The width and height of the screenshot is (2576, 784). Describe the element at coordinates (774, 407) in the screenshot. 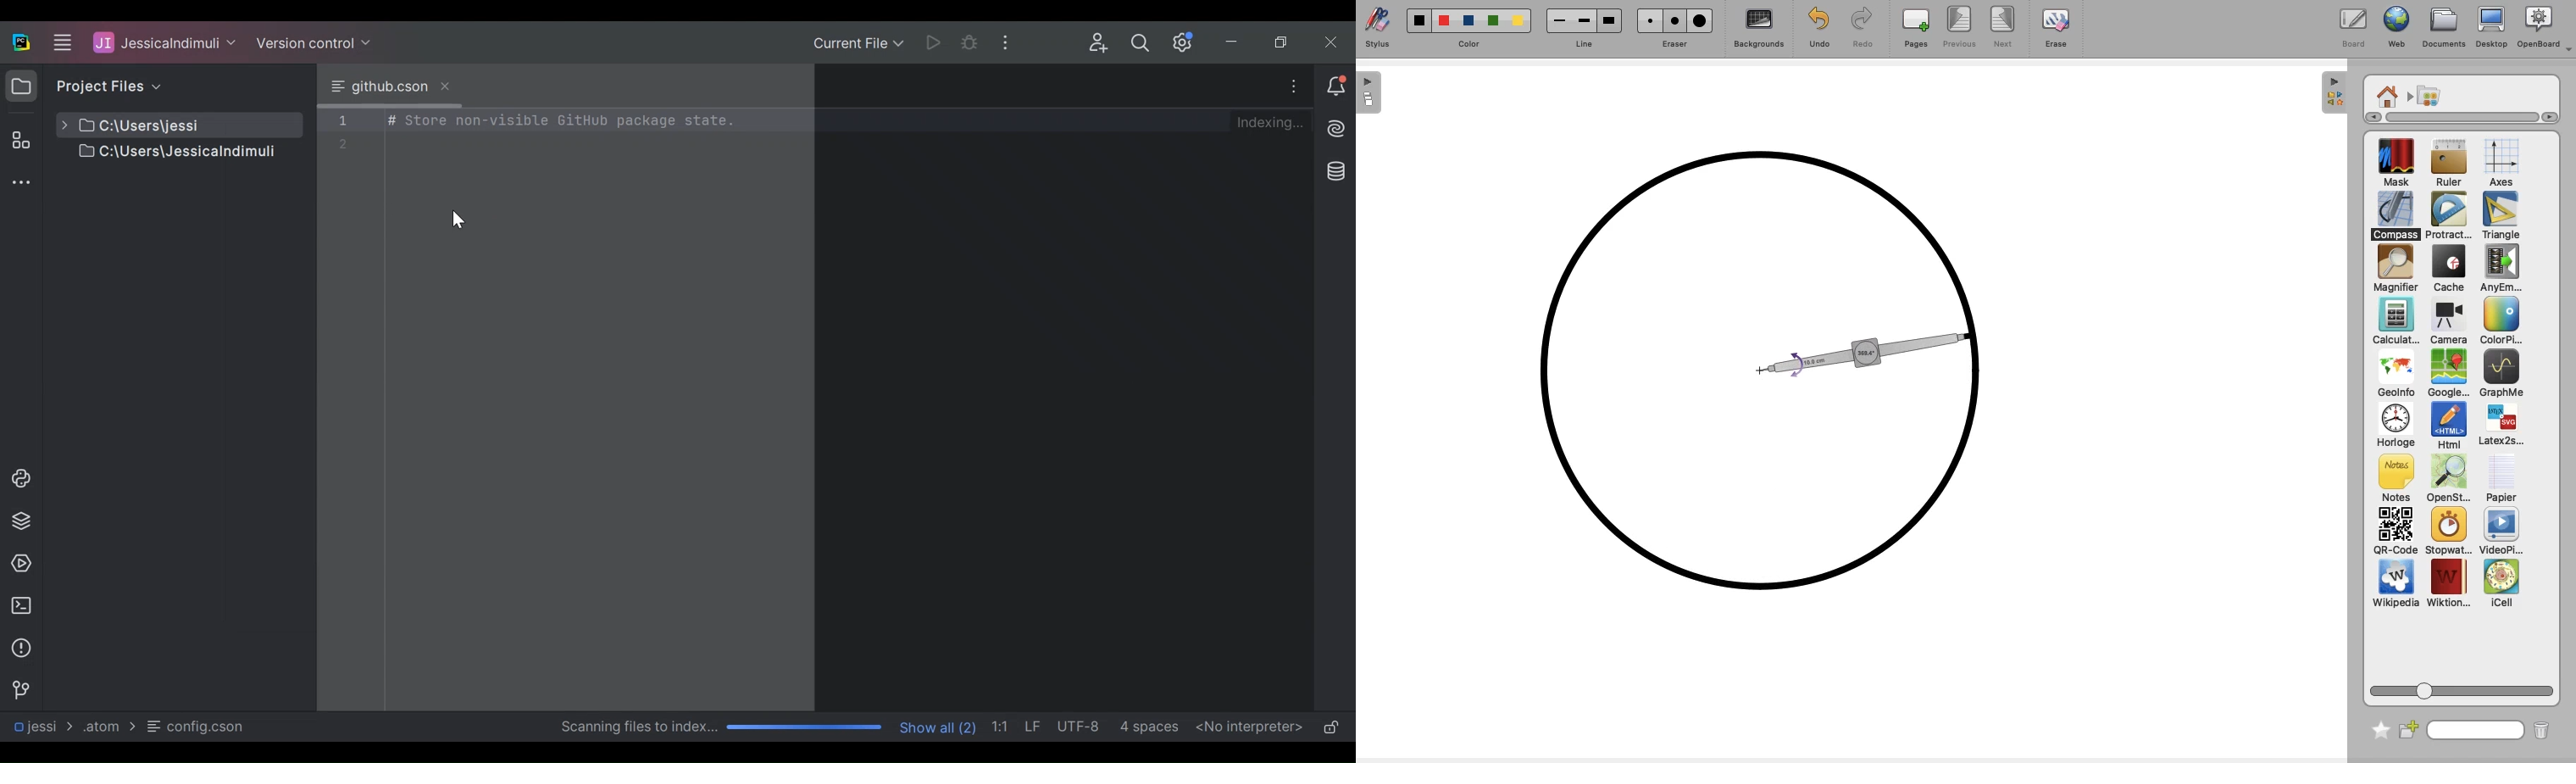

I see `Editor` at that location.